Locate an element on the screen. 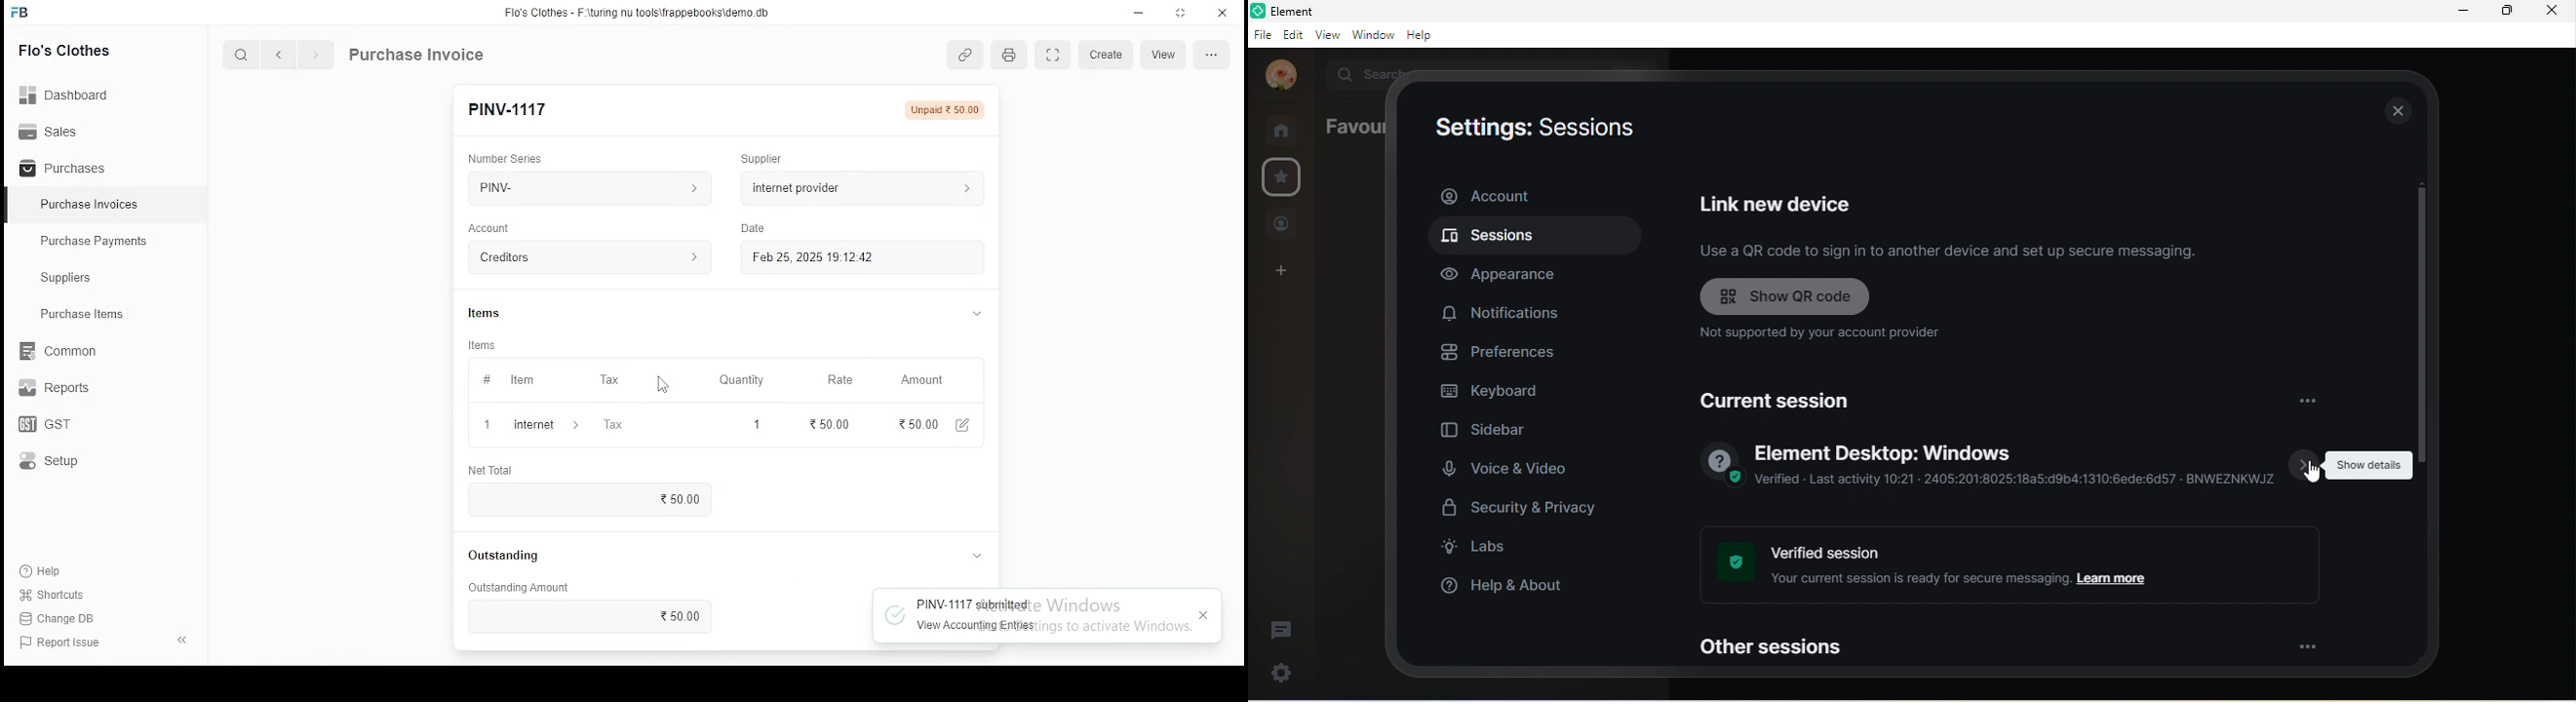 Image resolution: width=2576 pixels, height=728 pixels. tab is located at coordinates (978, 555).